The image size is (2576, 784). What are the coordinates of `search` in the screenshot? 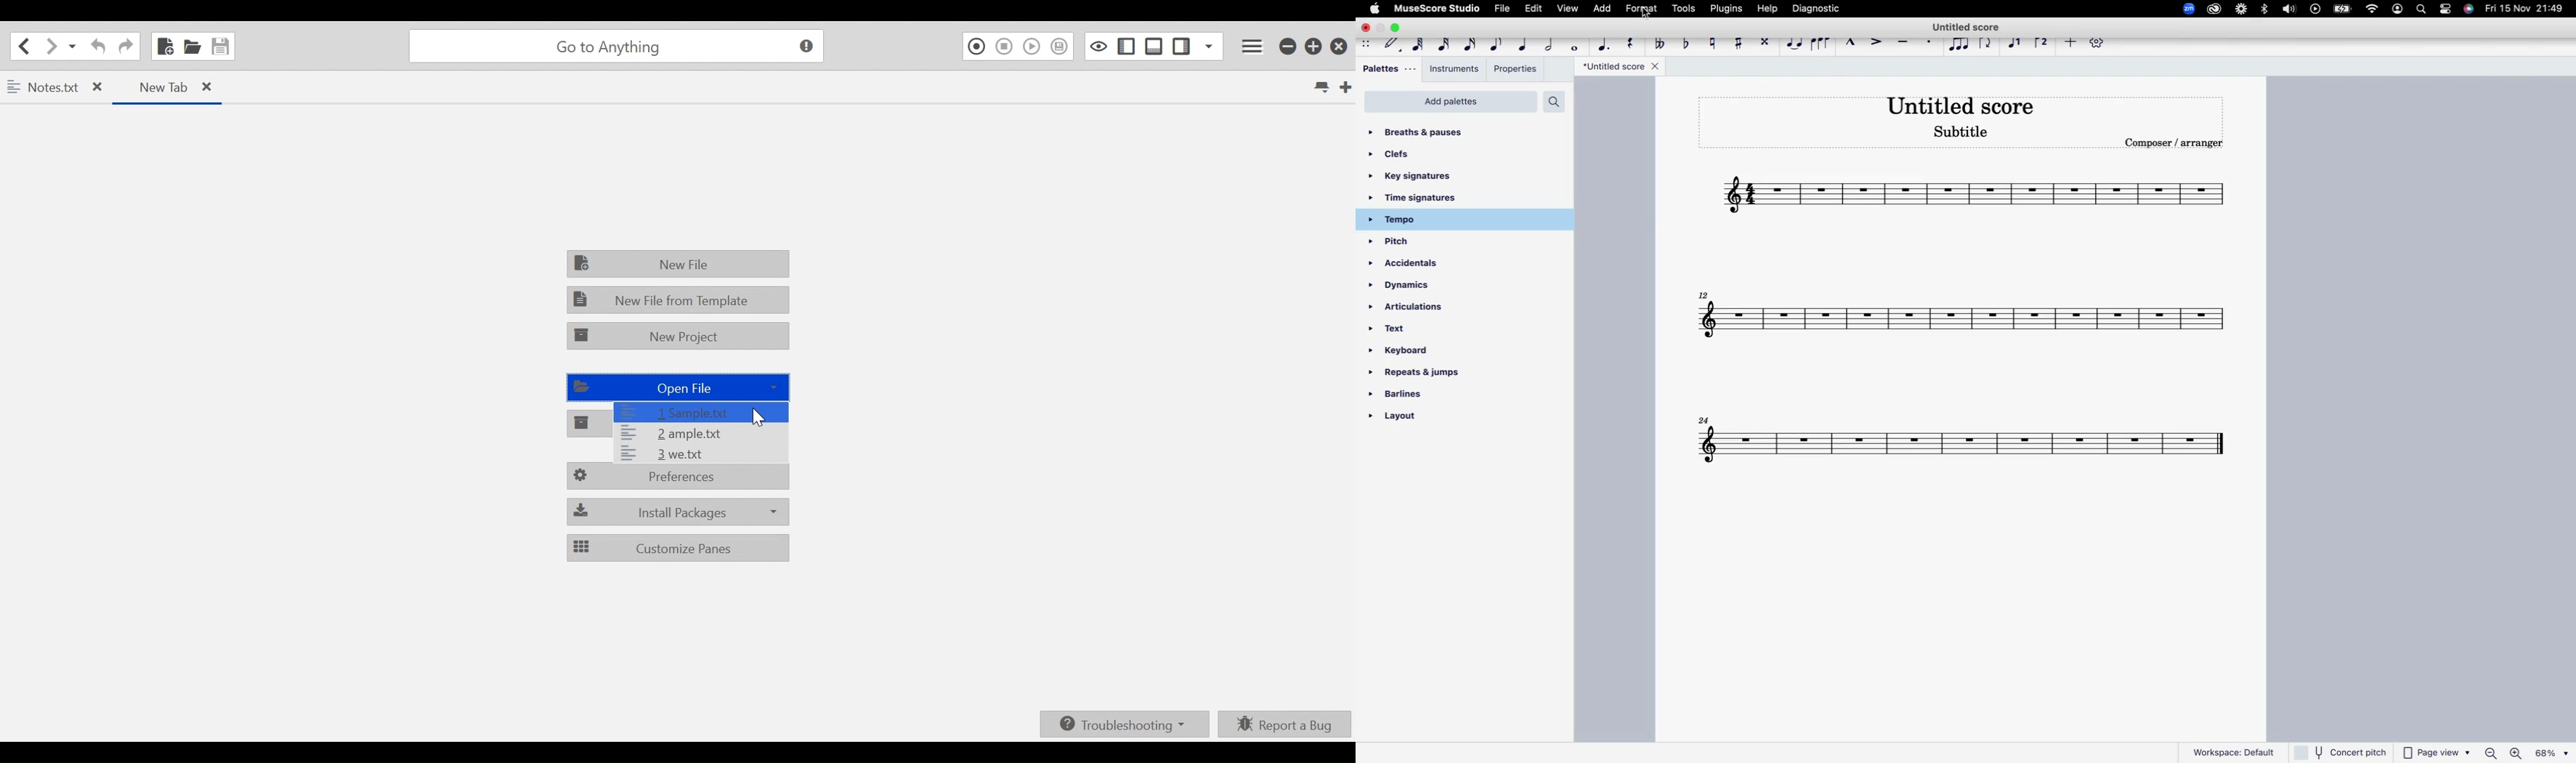 It's located at (2423, 10).